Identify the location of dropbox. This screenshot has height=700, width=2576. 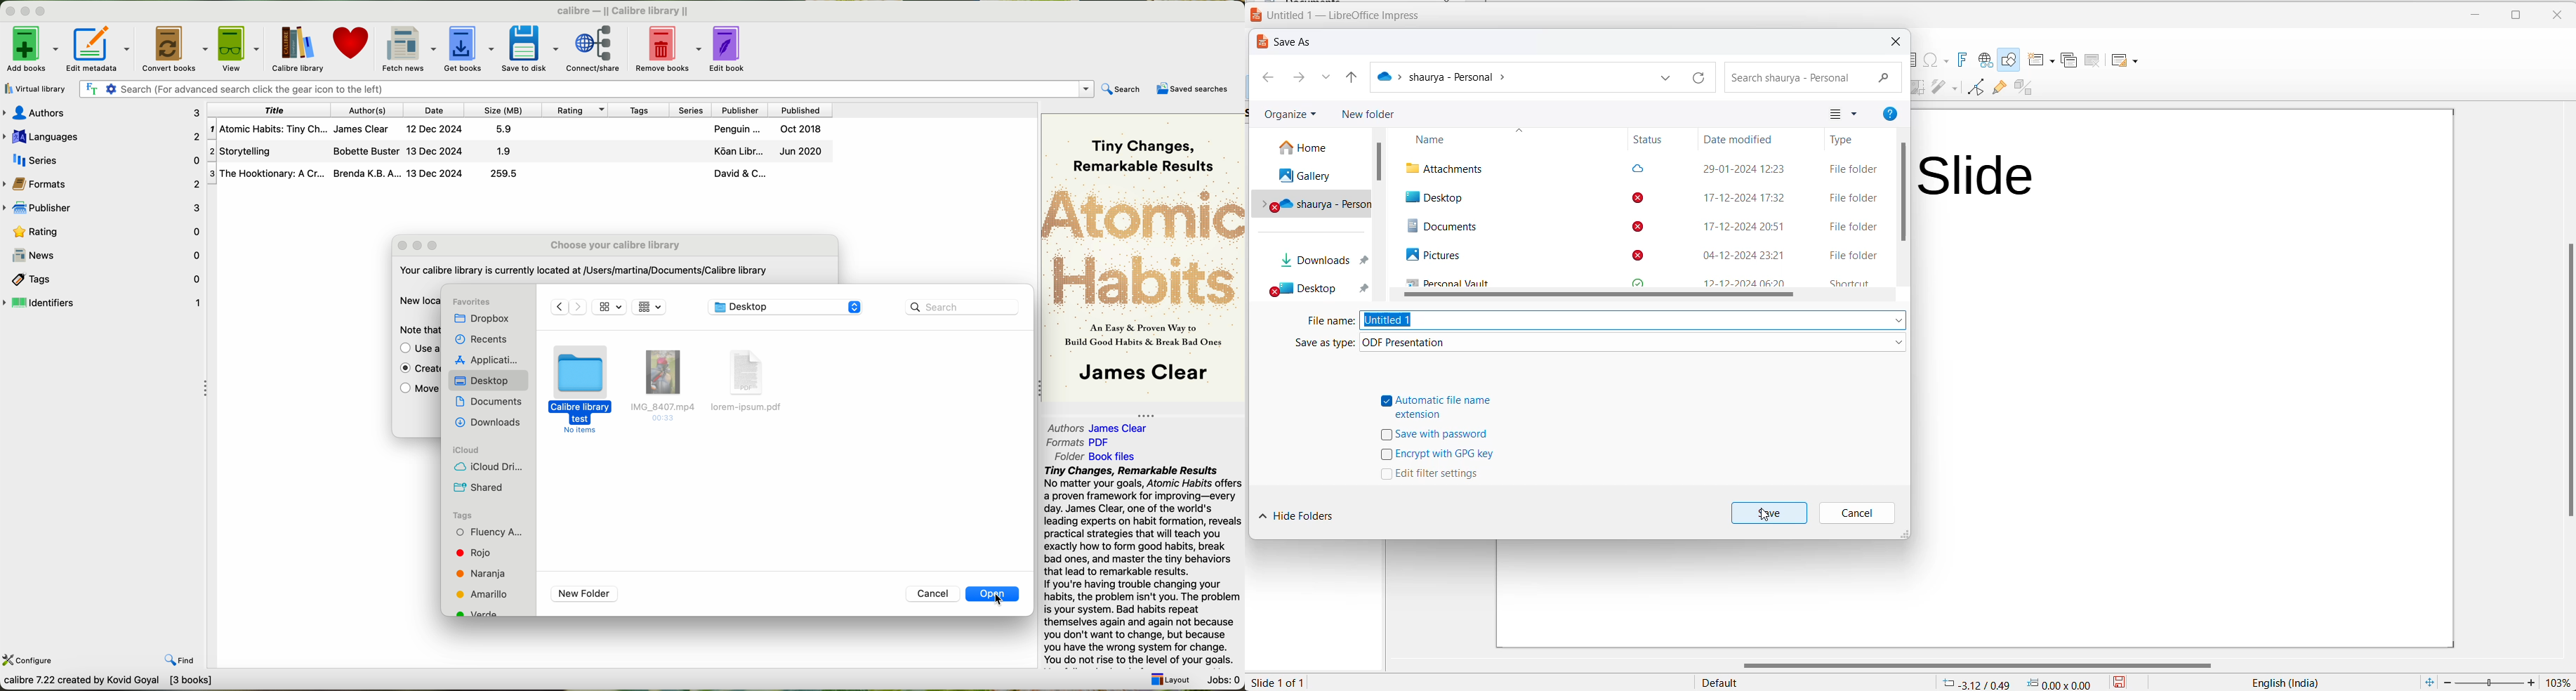
(487, 319).